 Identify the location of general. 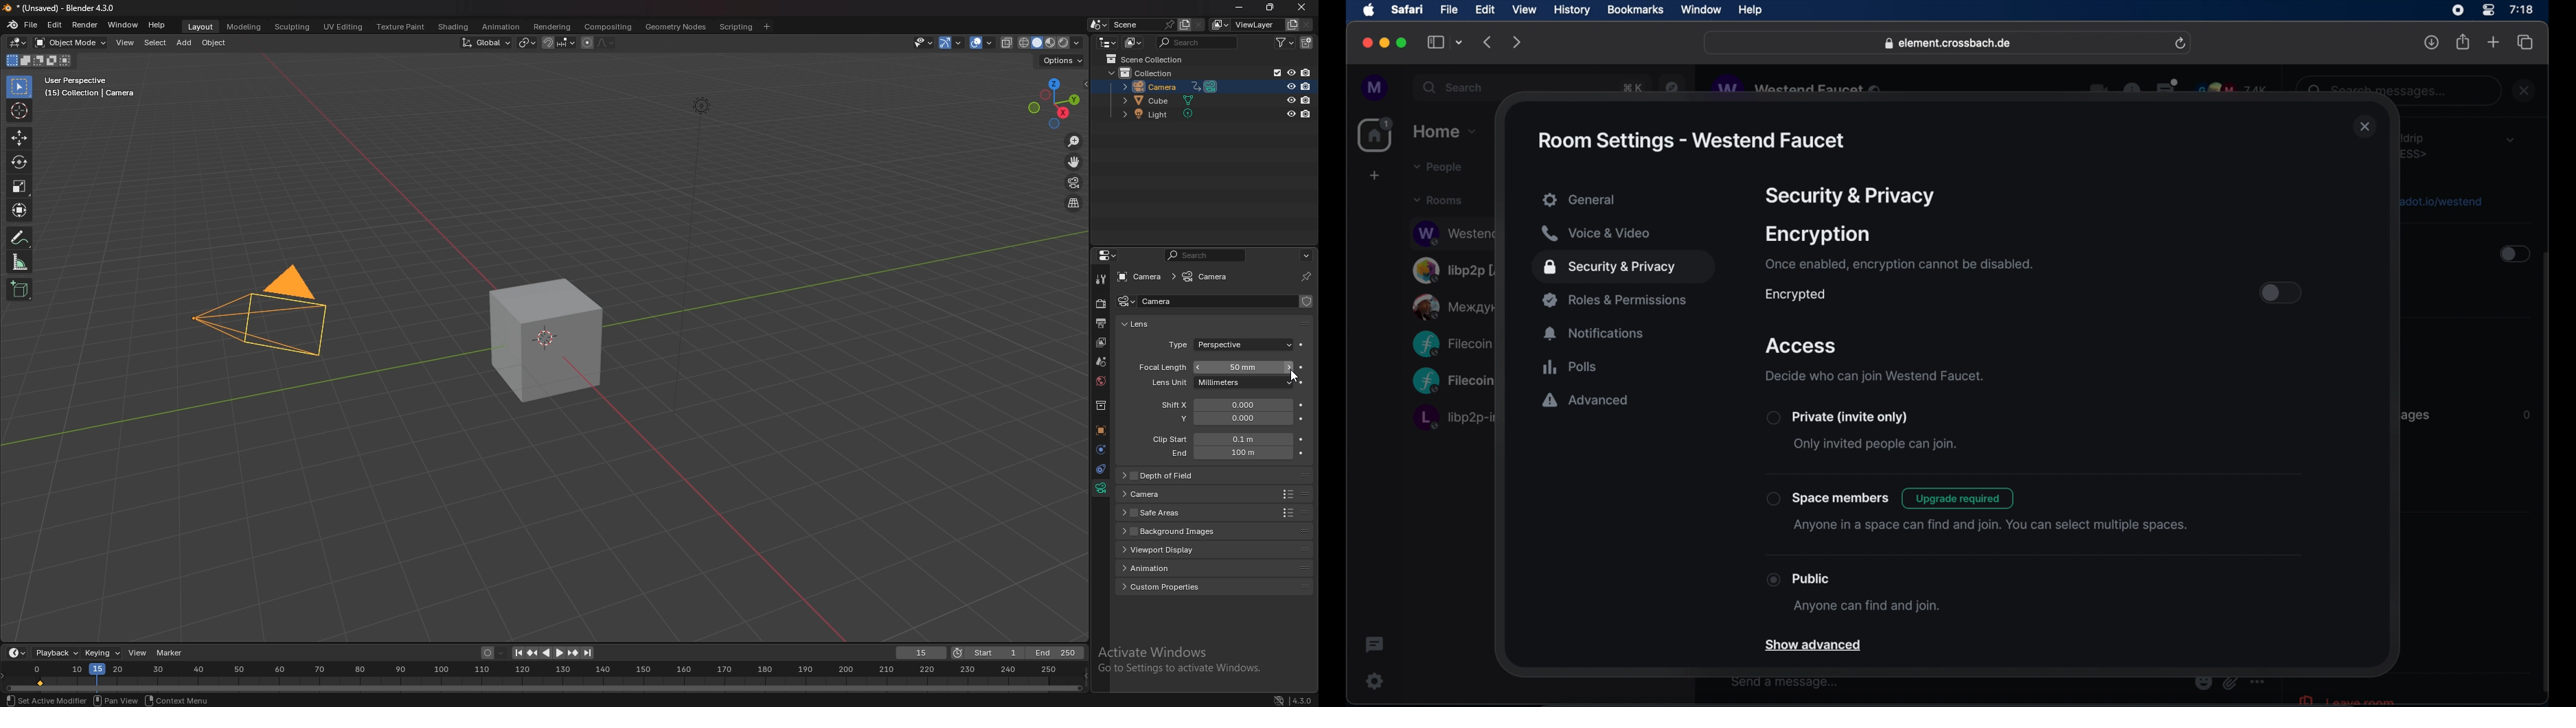
(1625, 201).